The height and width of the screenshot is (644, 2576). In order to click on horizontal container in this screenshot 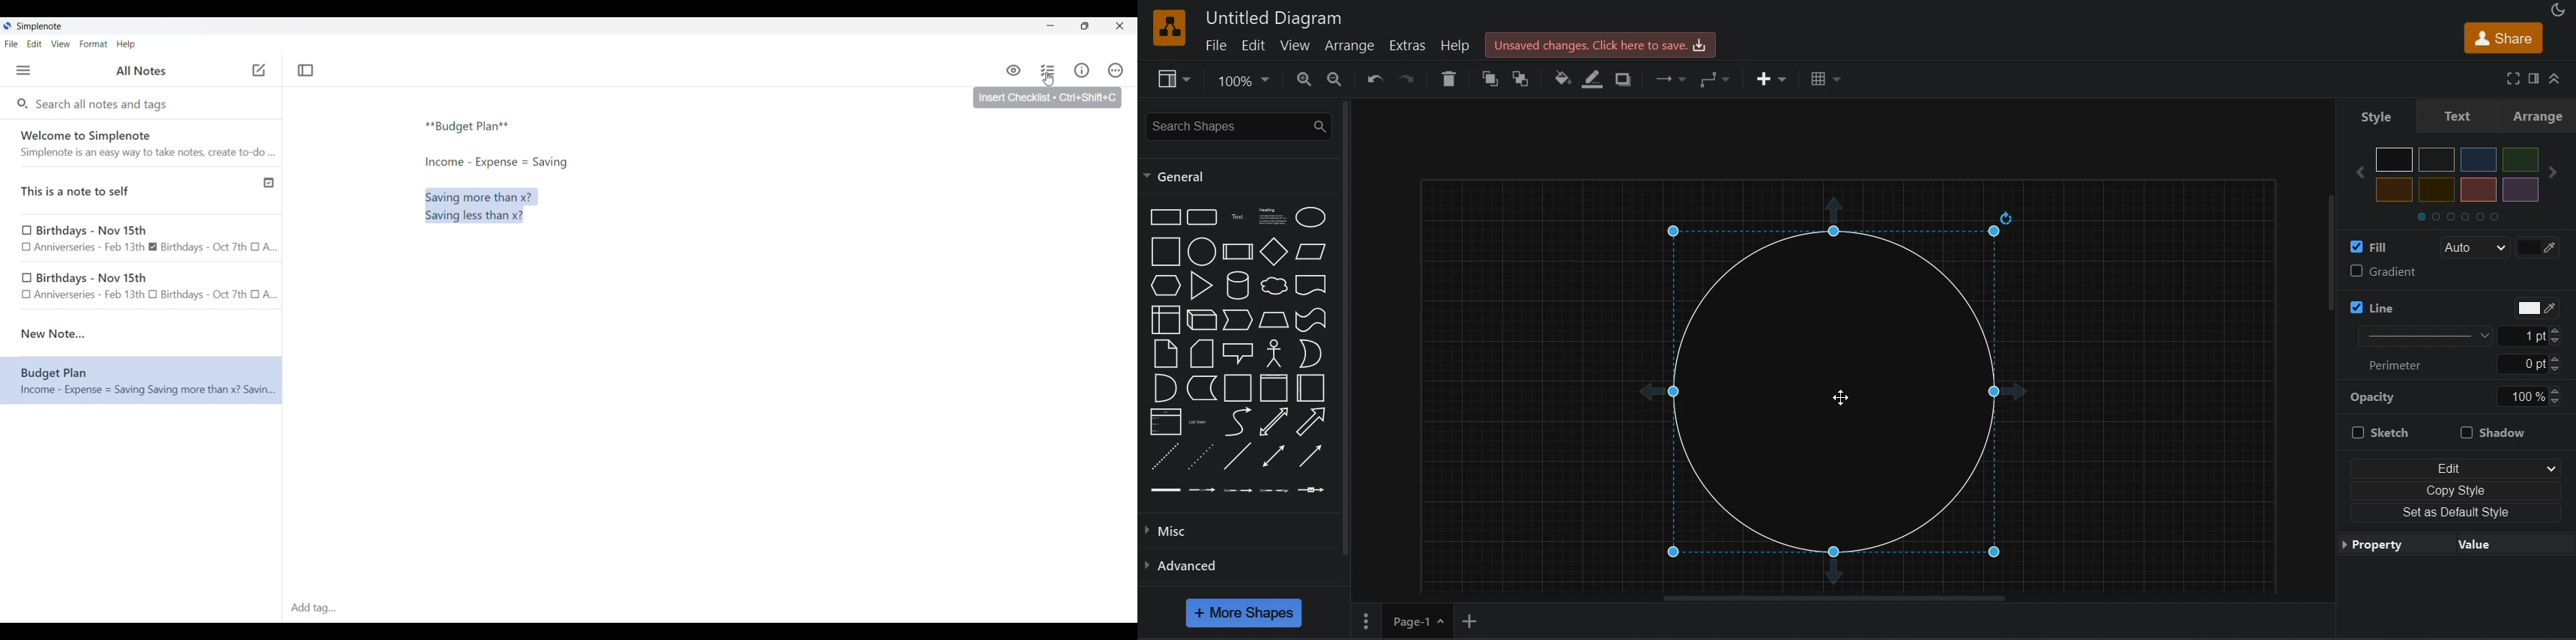, I will do `click(1313, 388)`.